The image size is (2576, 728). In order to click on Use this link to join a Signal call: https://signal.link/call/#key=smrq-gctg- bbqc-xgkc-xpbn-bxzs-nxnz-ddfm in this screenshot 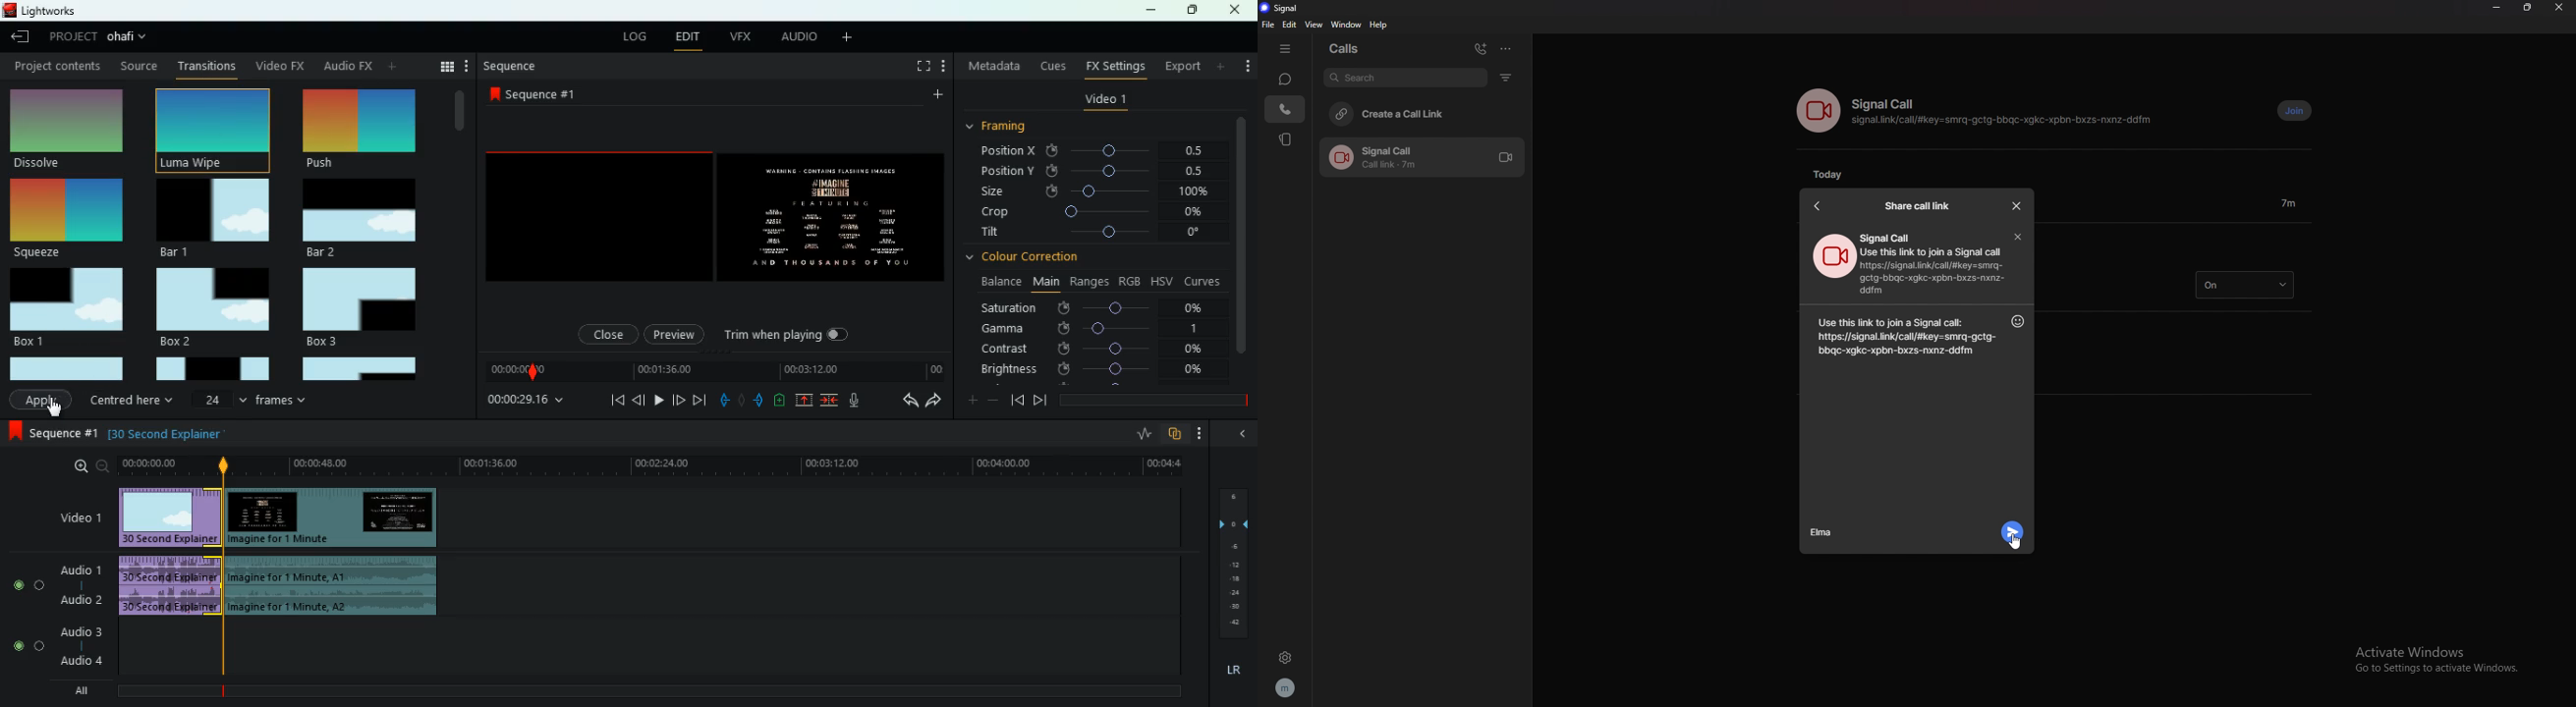, I will do `click(1902, 334)`.